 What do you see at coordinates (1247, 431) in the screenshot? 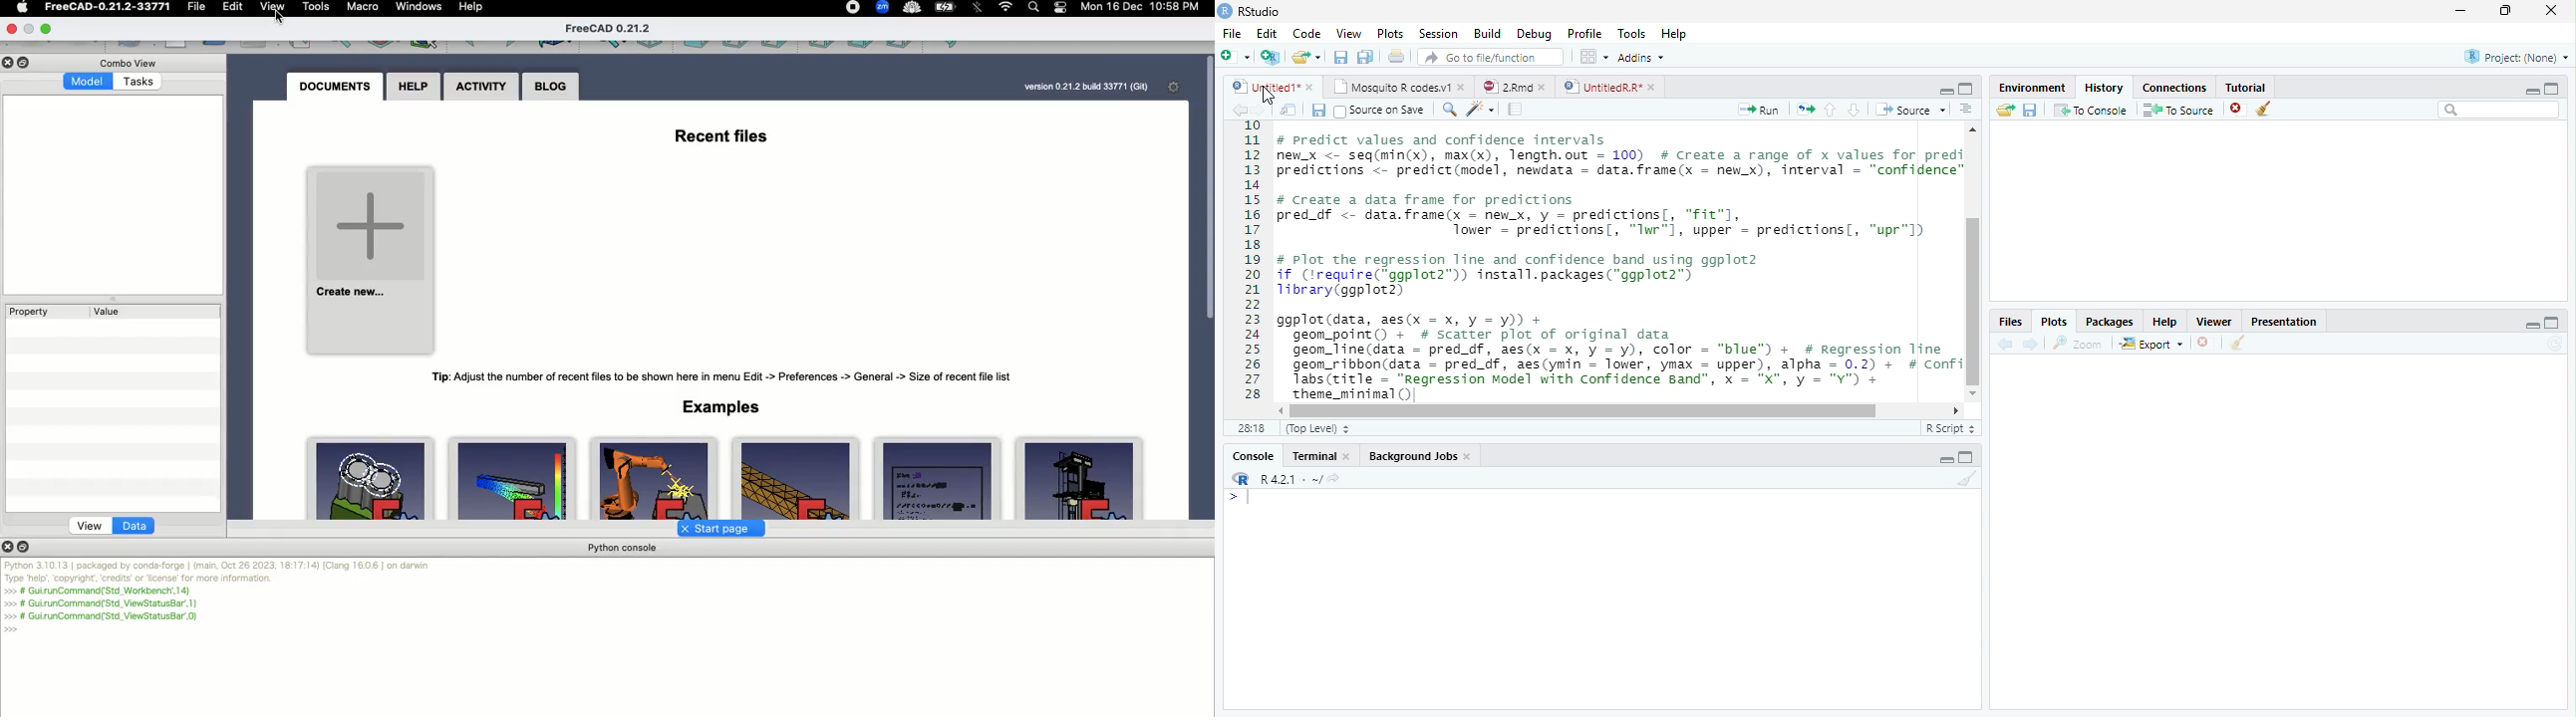
I see `1:1` at bounding box center [1247, 431].